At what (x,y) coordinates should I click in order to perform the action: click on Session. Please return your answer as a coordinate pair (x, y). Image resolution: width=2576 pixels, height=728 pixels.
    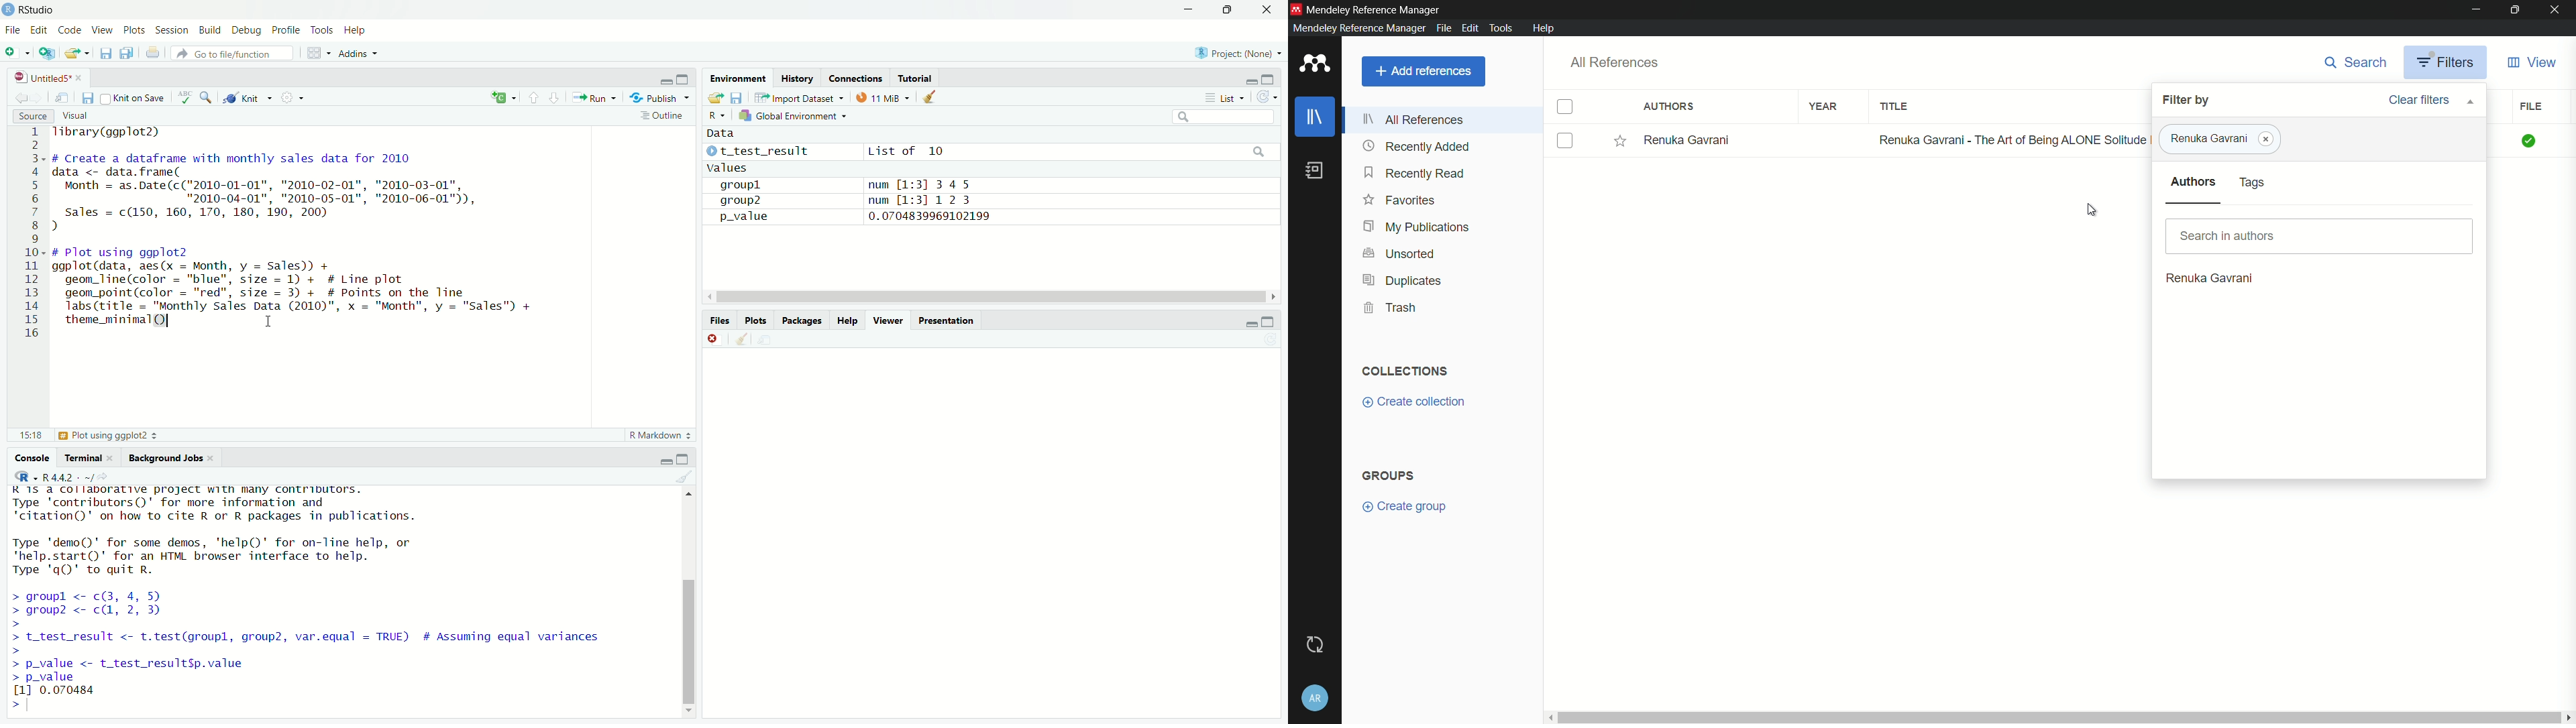
    Looking at the image, I should click on (173, 29).